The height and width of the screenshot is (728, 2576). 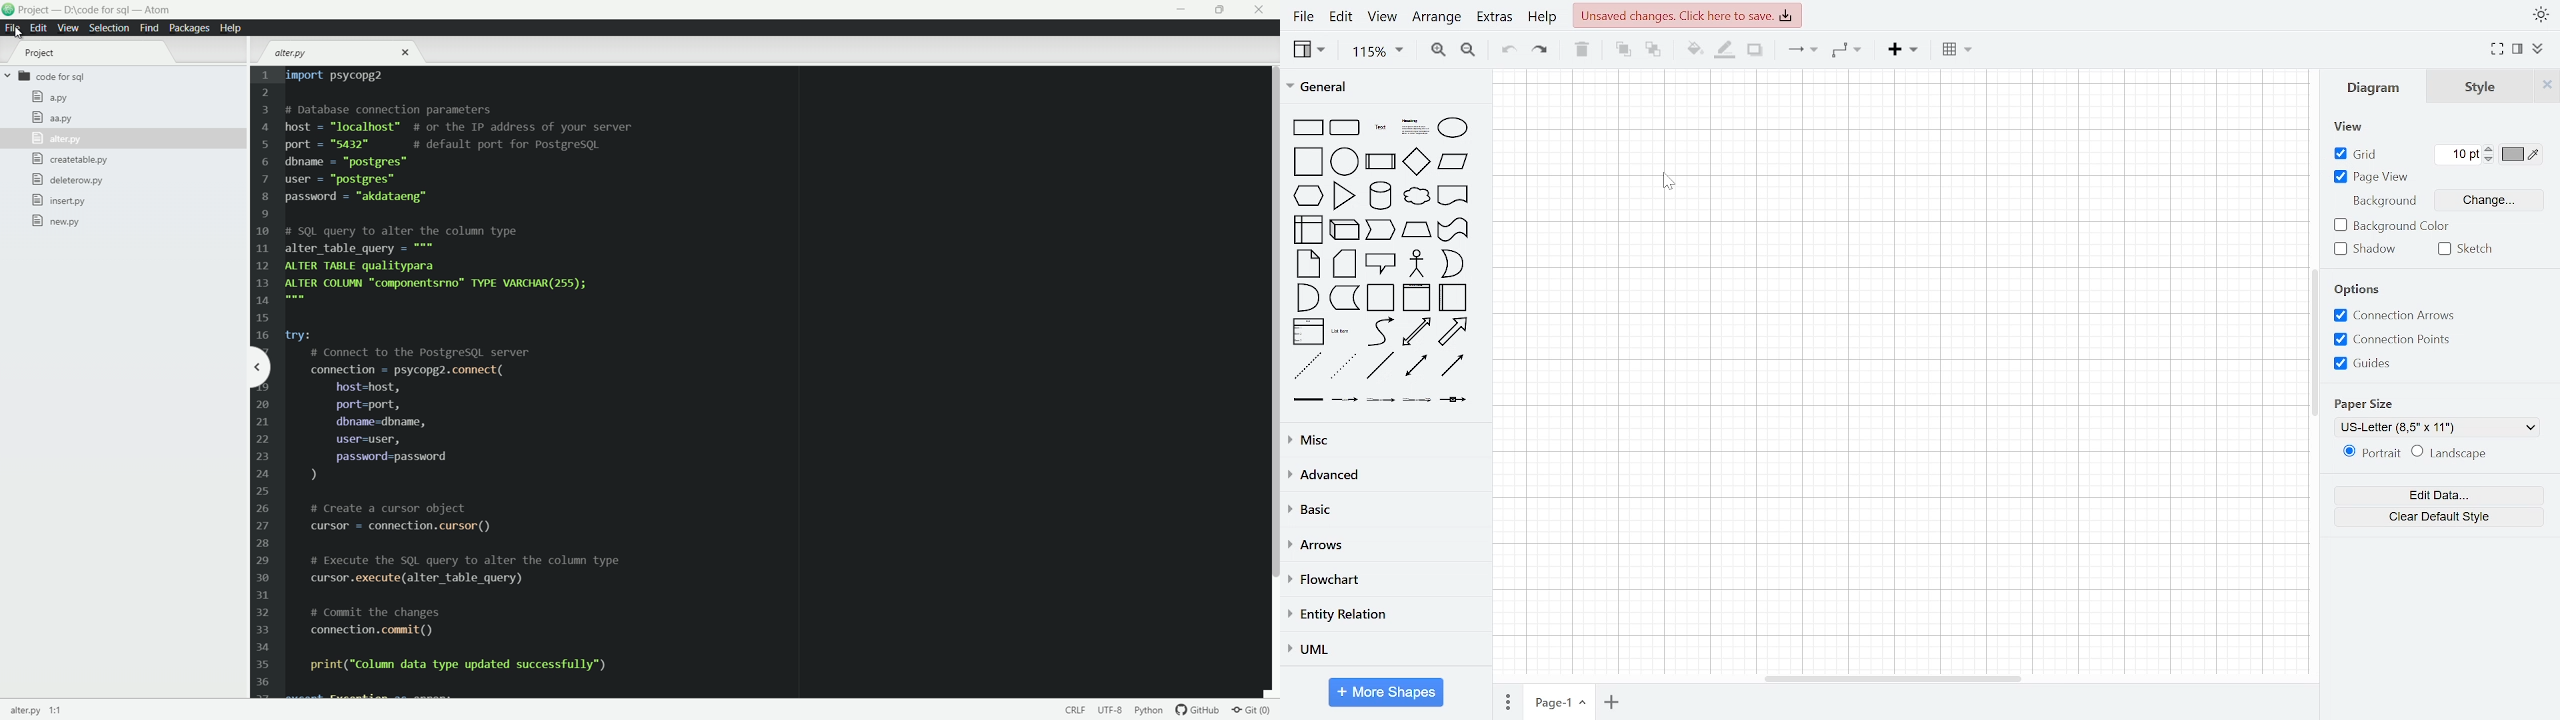 What do you see at coordinates (229, 29) in the screenshot?
I see `help menu` at bounding box center [229, 29].